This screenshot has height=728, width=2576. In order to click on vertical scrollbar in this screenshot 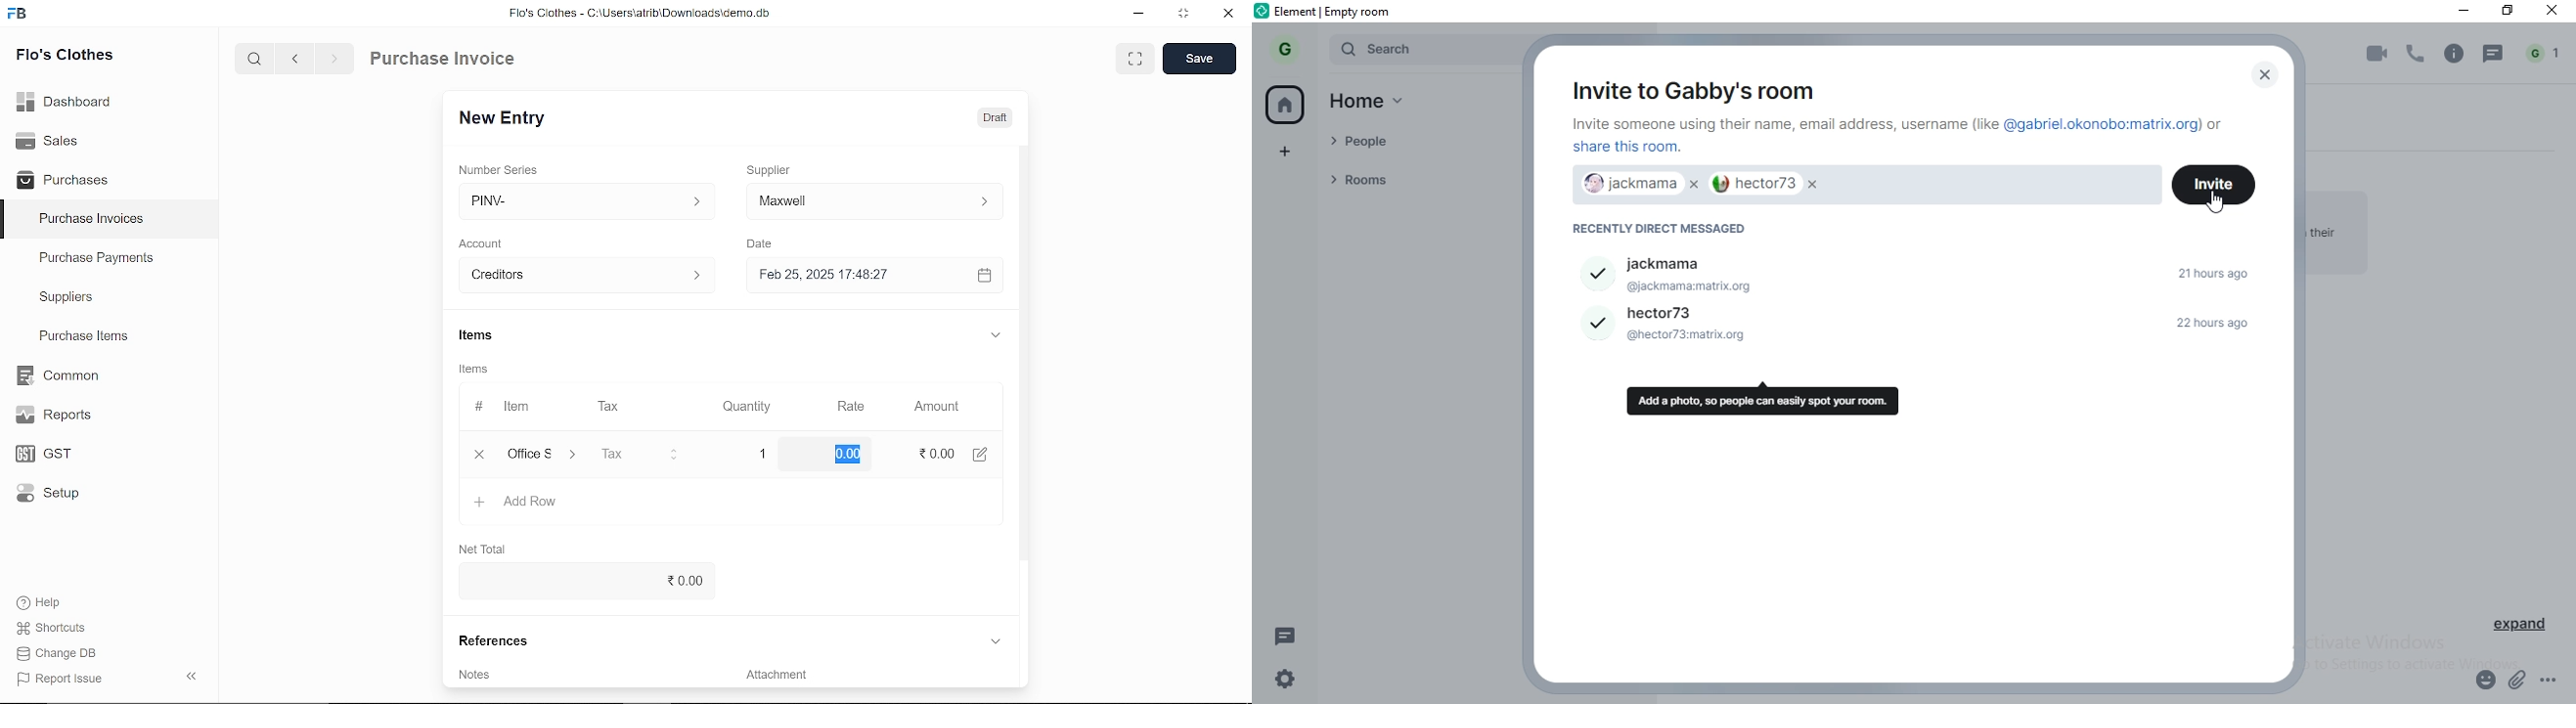, I will do `click(1022, 352)`.